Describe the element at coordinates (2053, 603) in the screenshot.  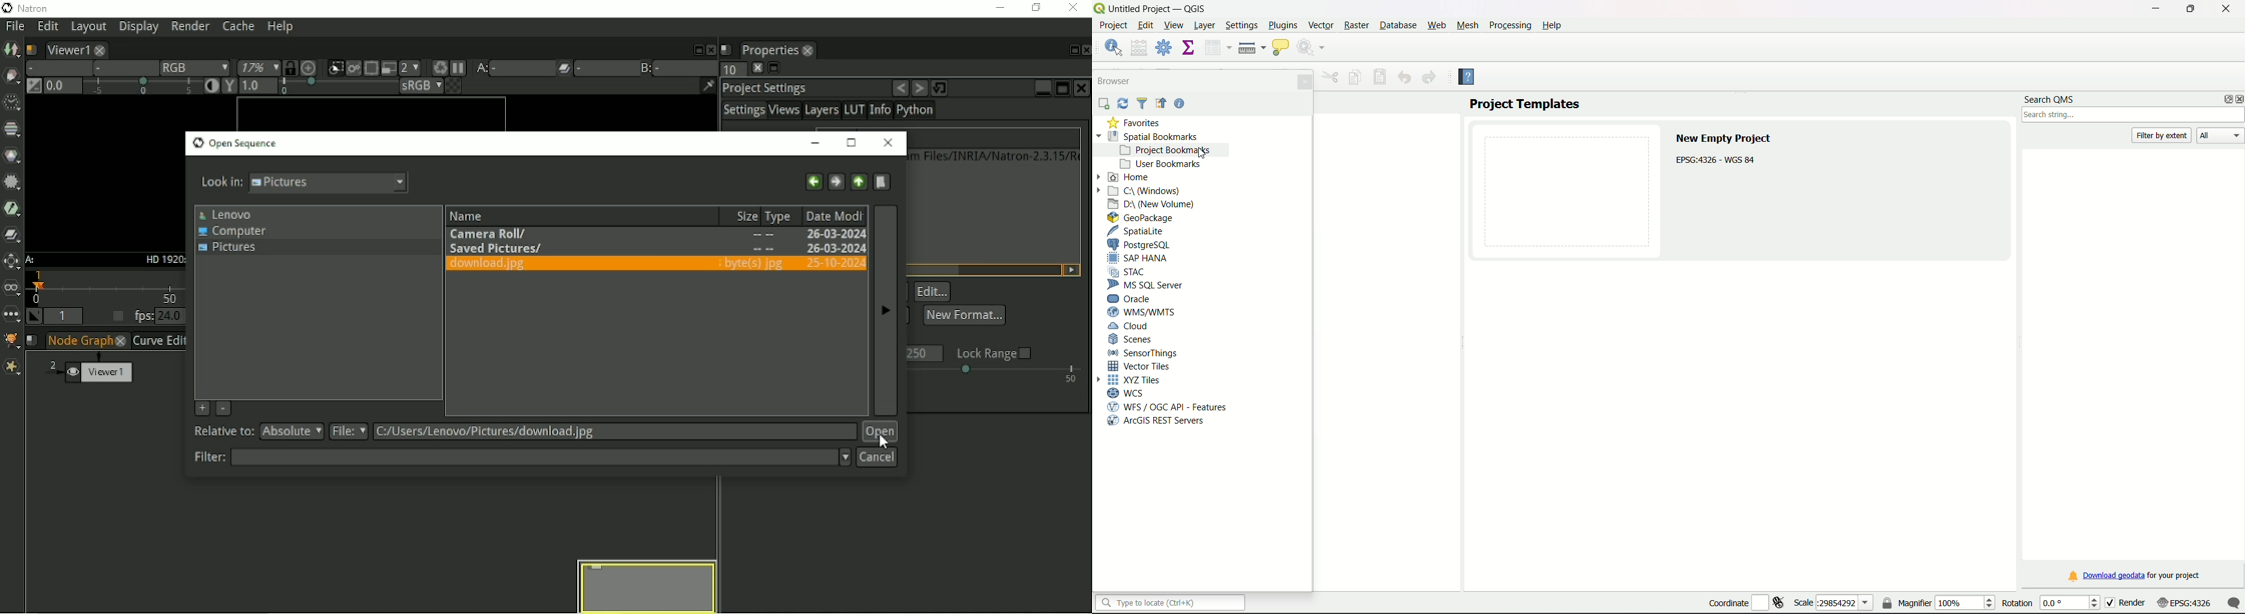
I see `rotation` at that location.